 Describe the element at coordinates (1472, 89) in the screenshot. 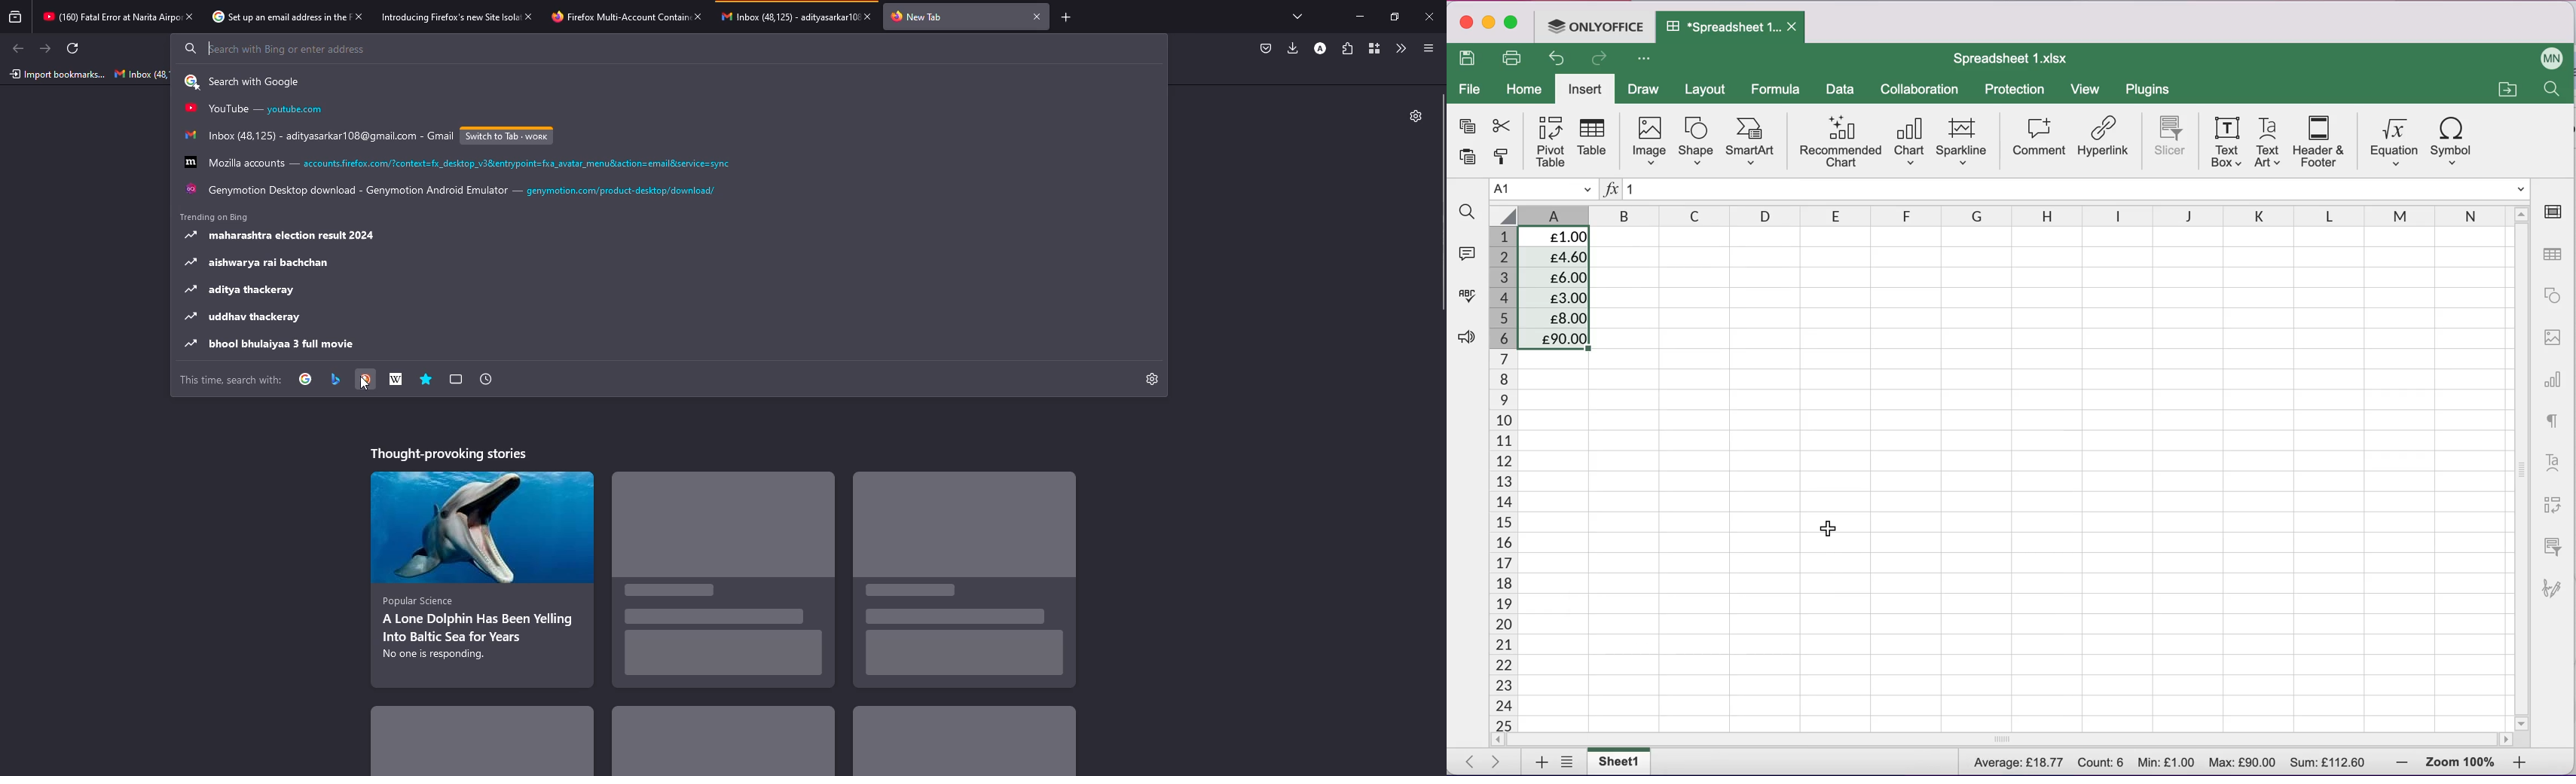

I see `file` at that location.